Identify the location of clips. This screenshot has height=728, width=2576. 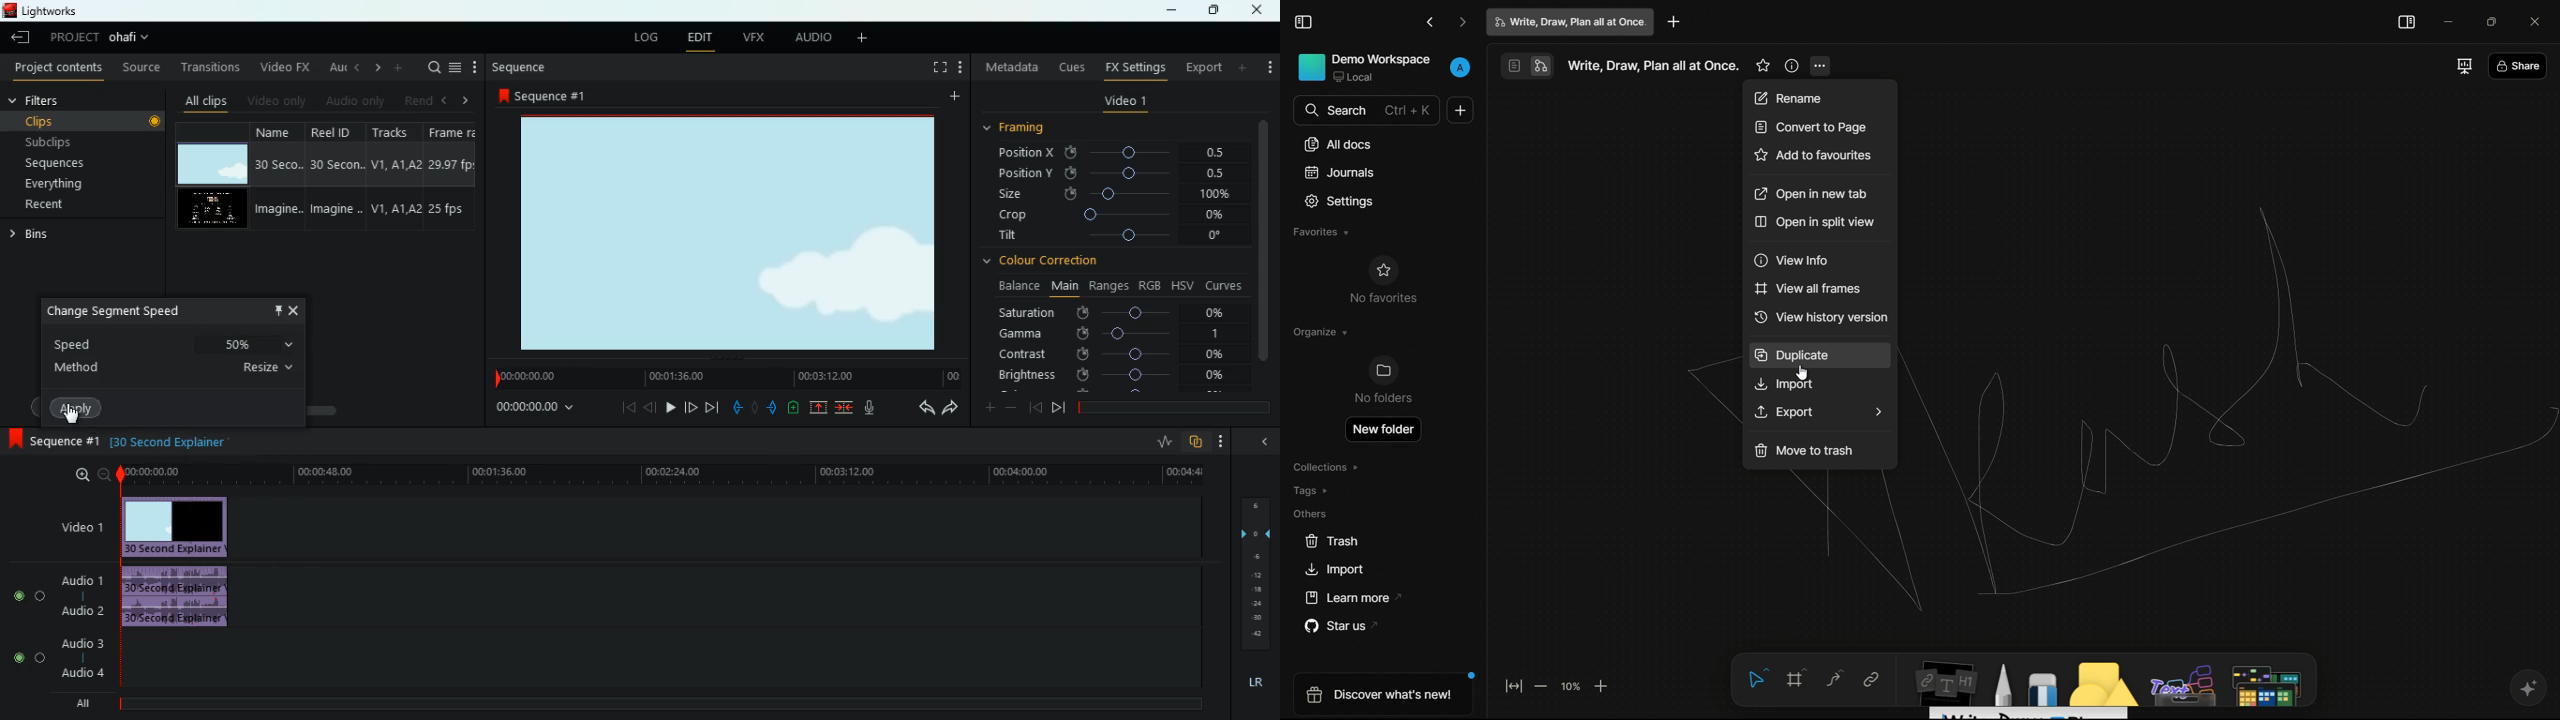
(85, 121).